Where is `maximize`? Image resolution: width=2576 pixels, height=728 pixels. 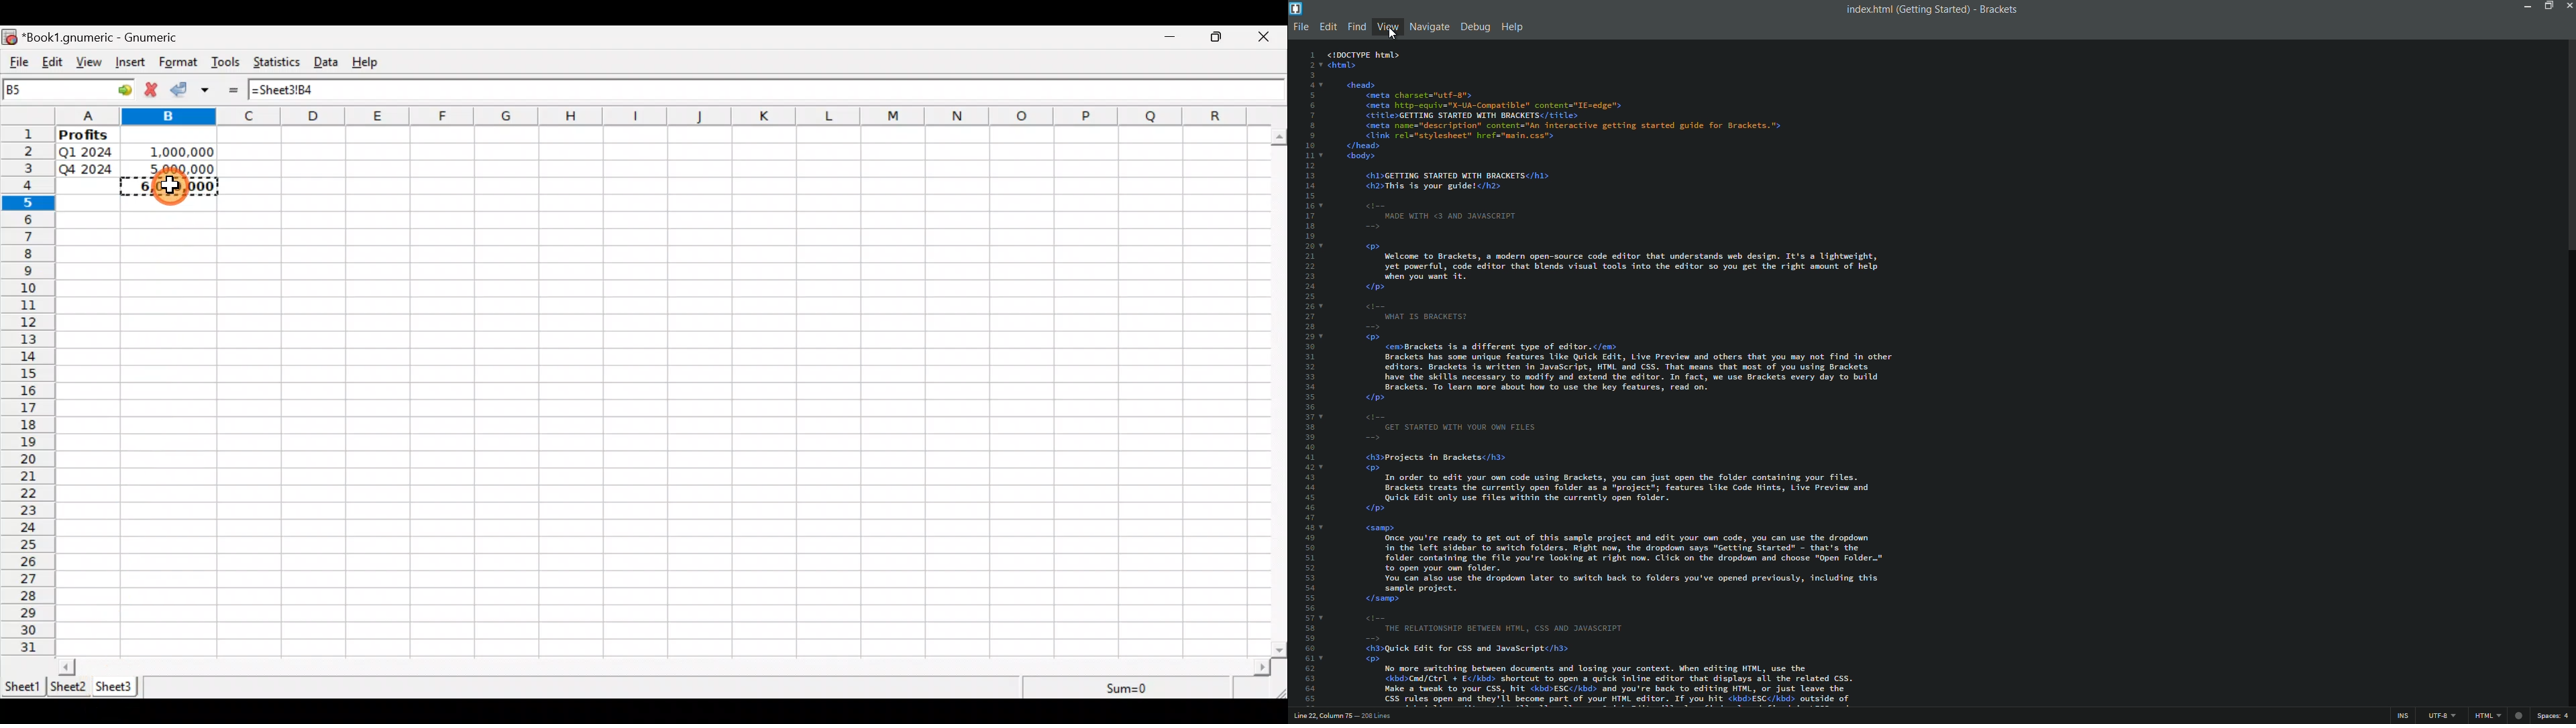
maximize is located at coordinates (2547, 5).